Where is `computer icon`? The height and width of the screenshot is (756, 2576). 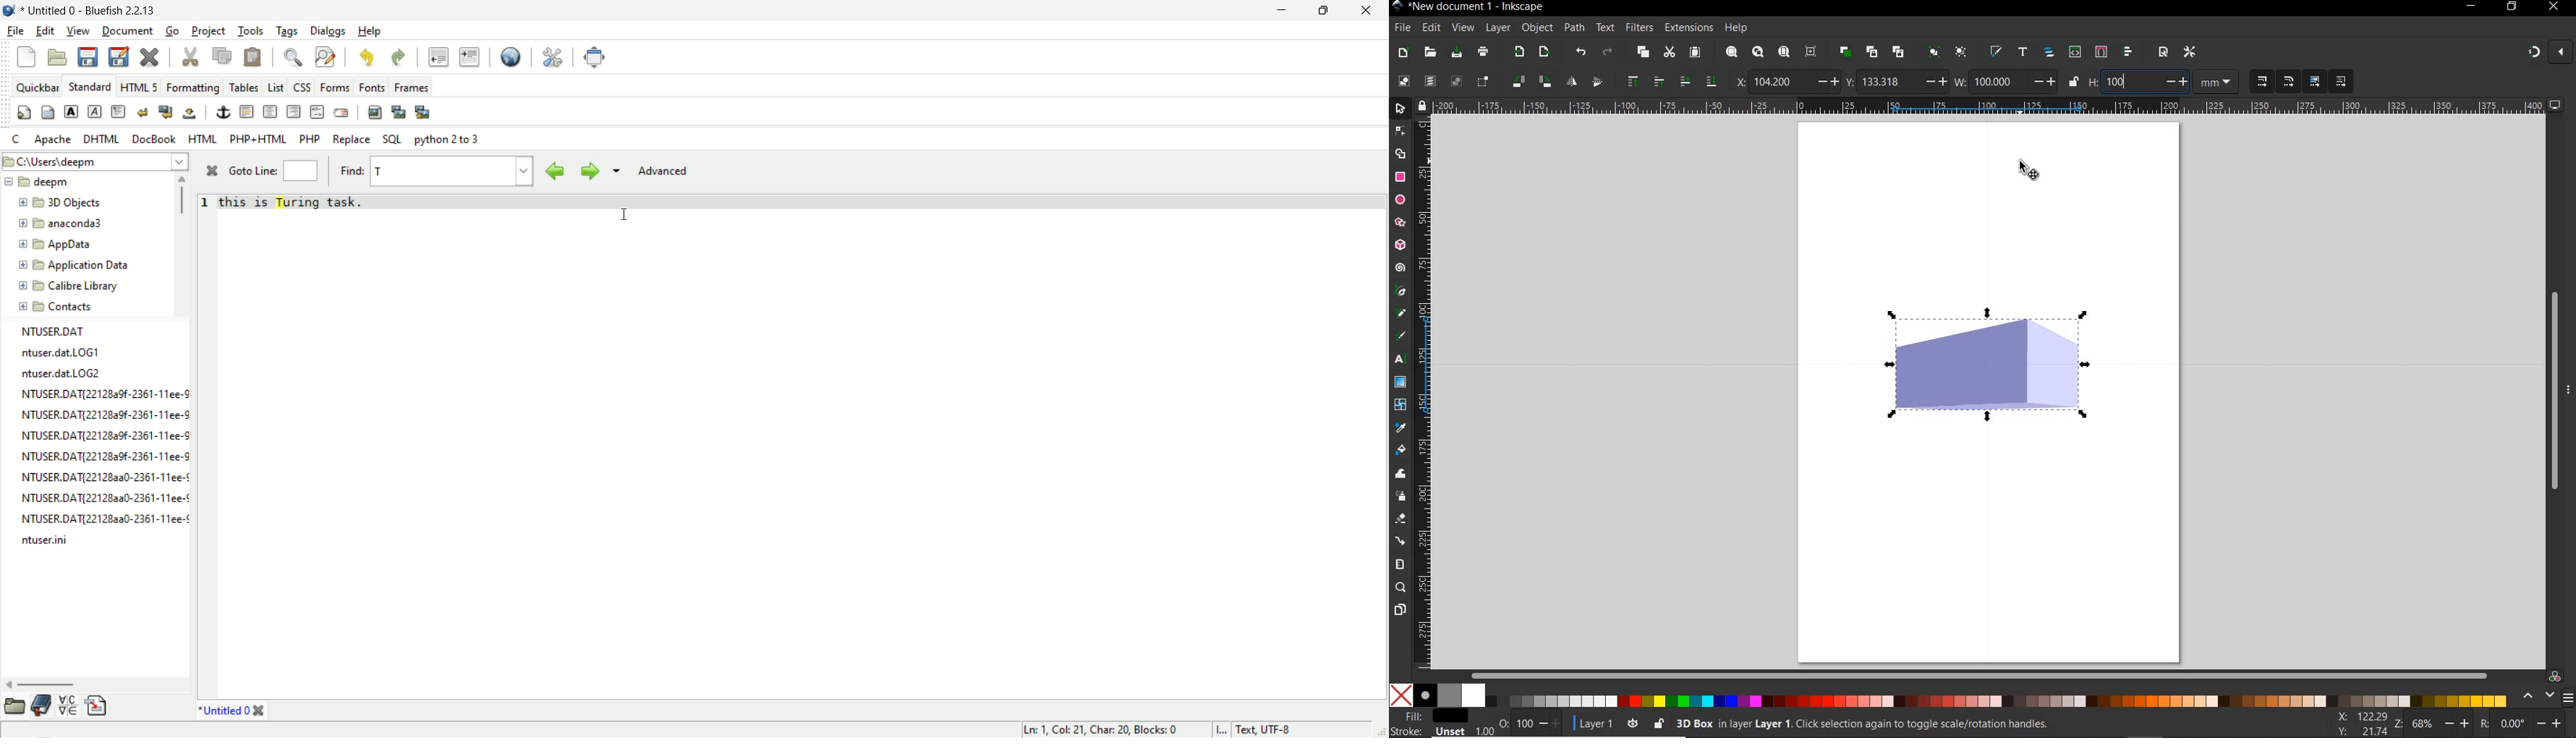
computer icon is located at coordinates (2557, 105).